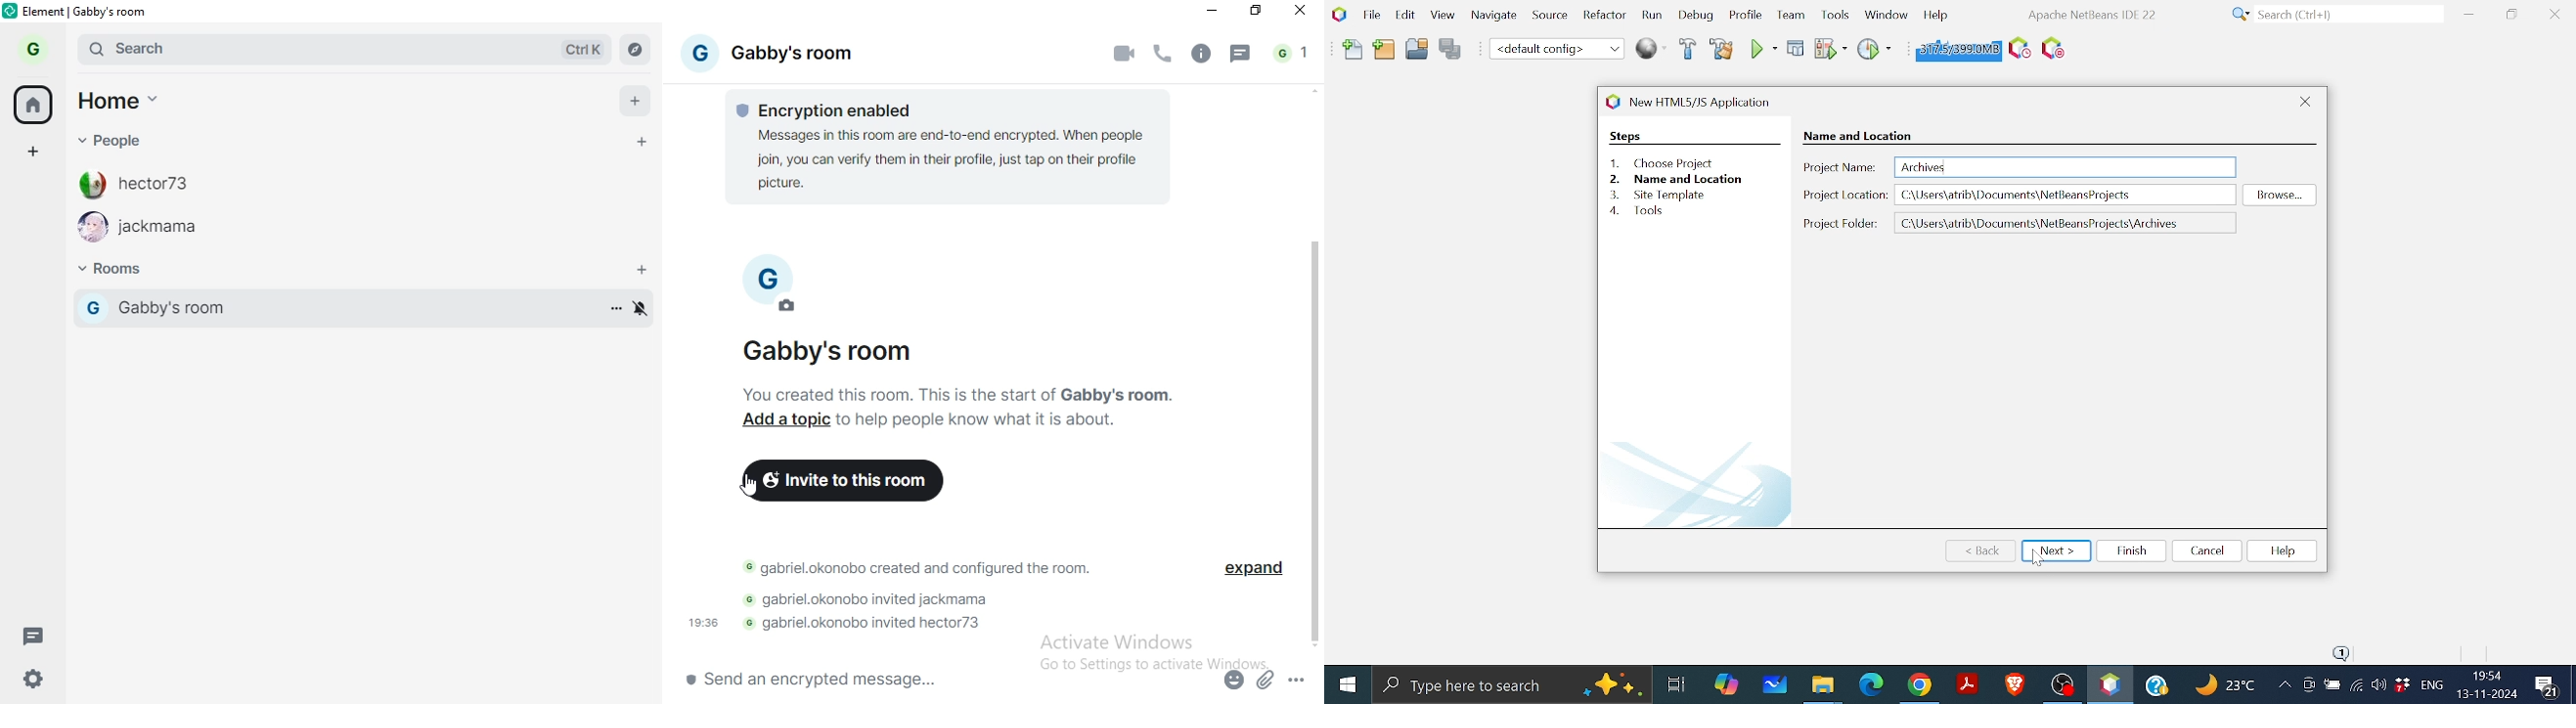  Describe the element at coordinates (582, 50) in the screenshot. I see `Ctrl K` at that location.